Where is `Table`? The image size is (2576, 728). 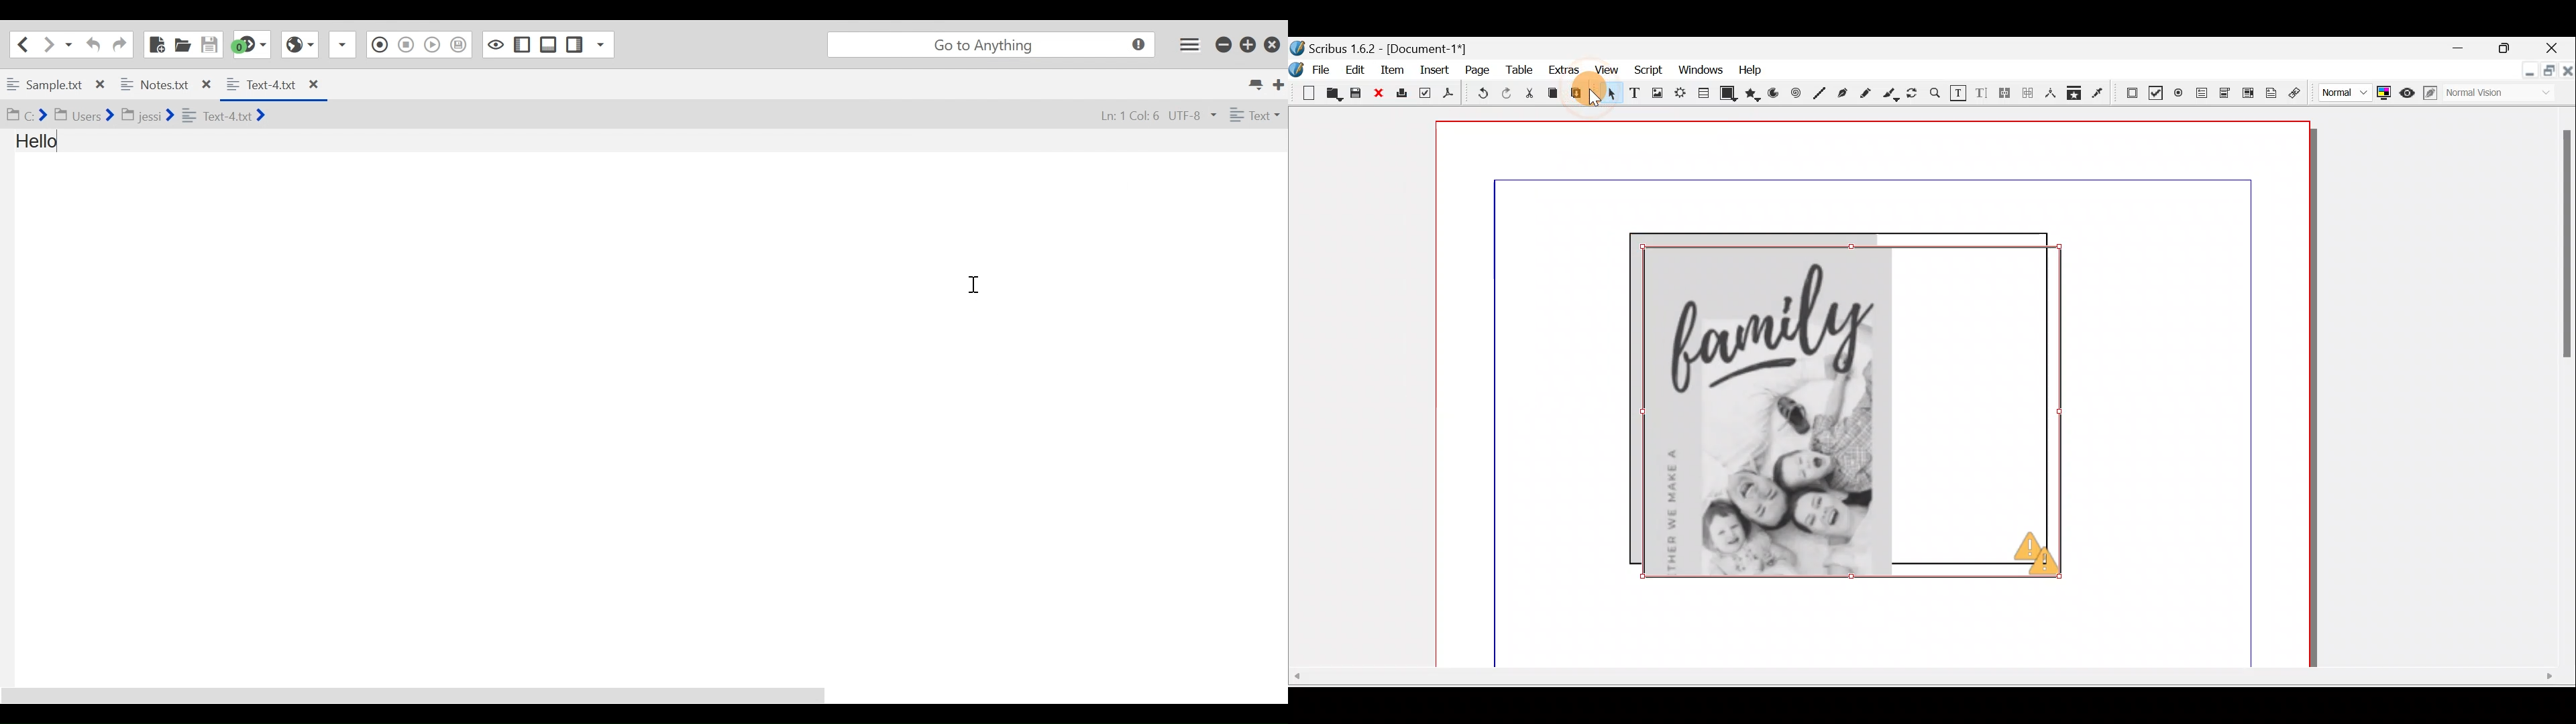 Table is located at coordinates (1519, 73).